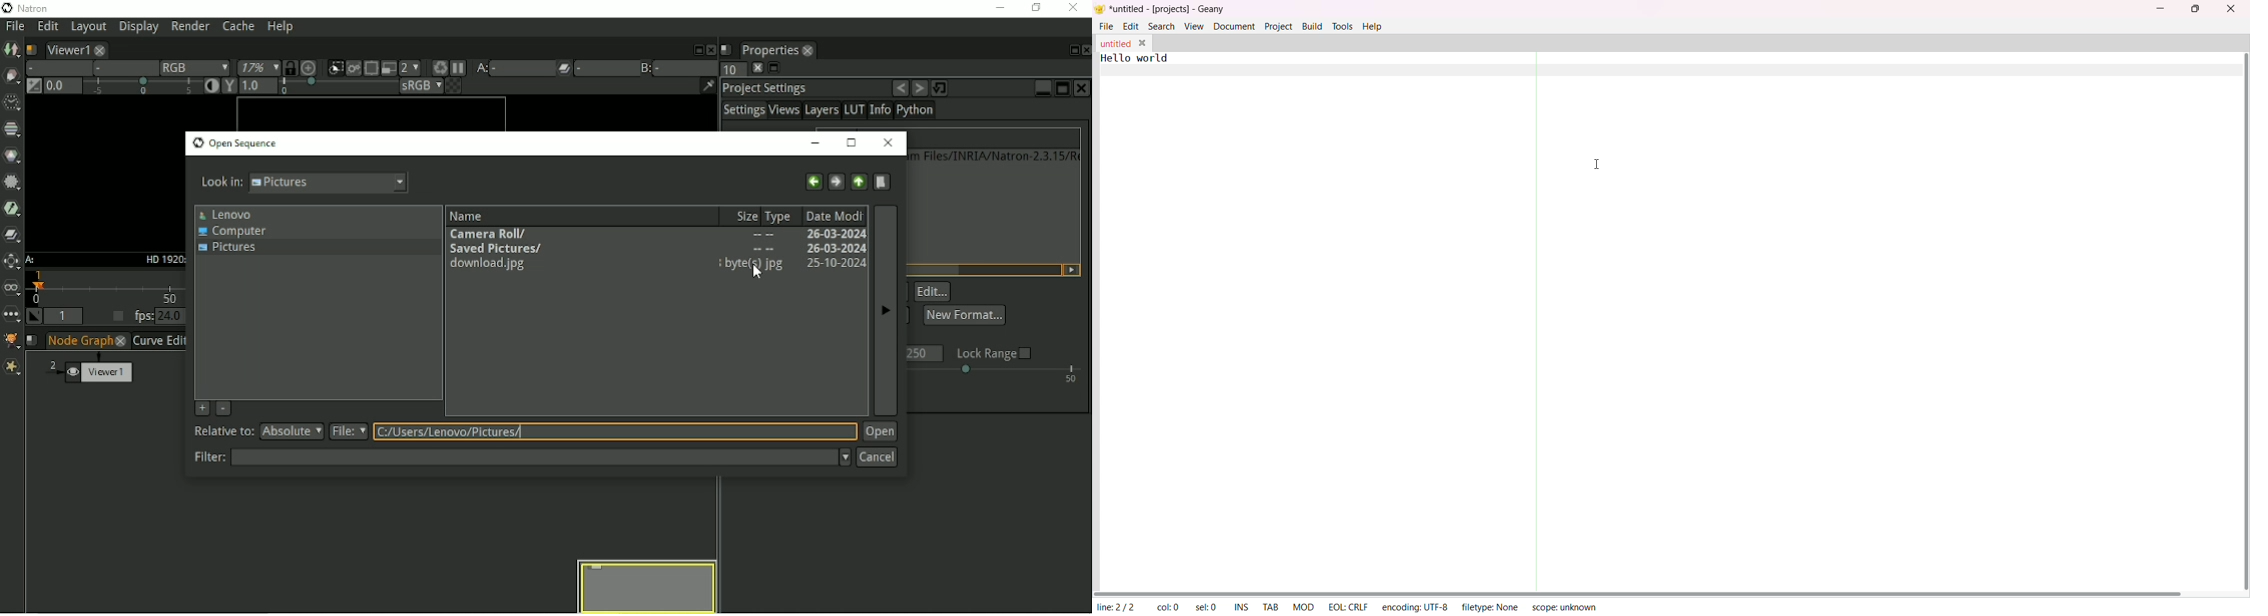 This screenshot has width=2268, height=616. Describe the element at coordinates (11, 181) in the screenshot. I see `Filter` at that location.